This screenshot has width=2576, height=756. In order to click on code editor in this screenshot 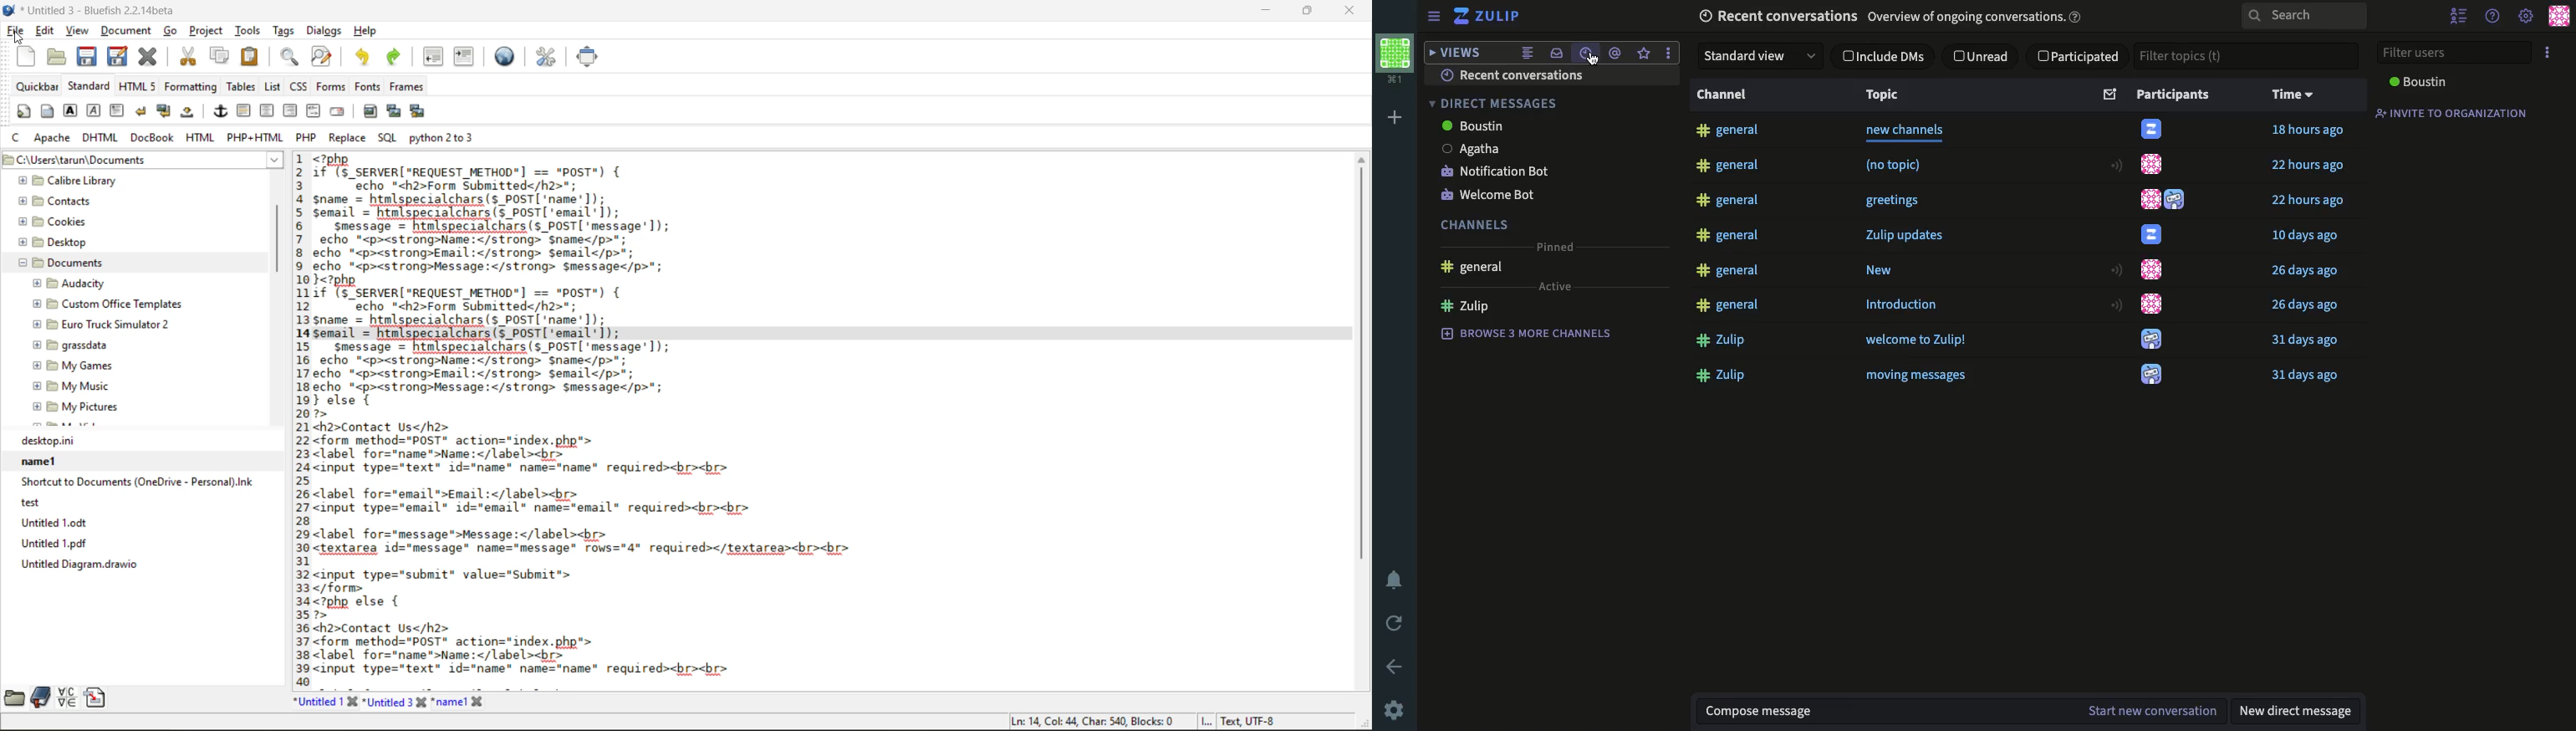, I will do `click(712, 416)`.